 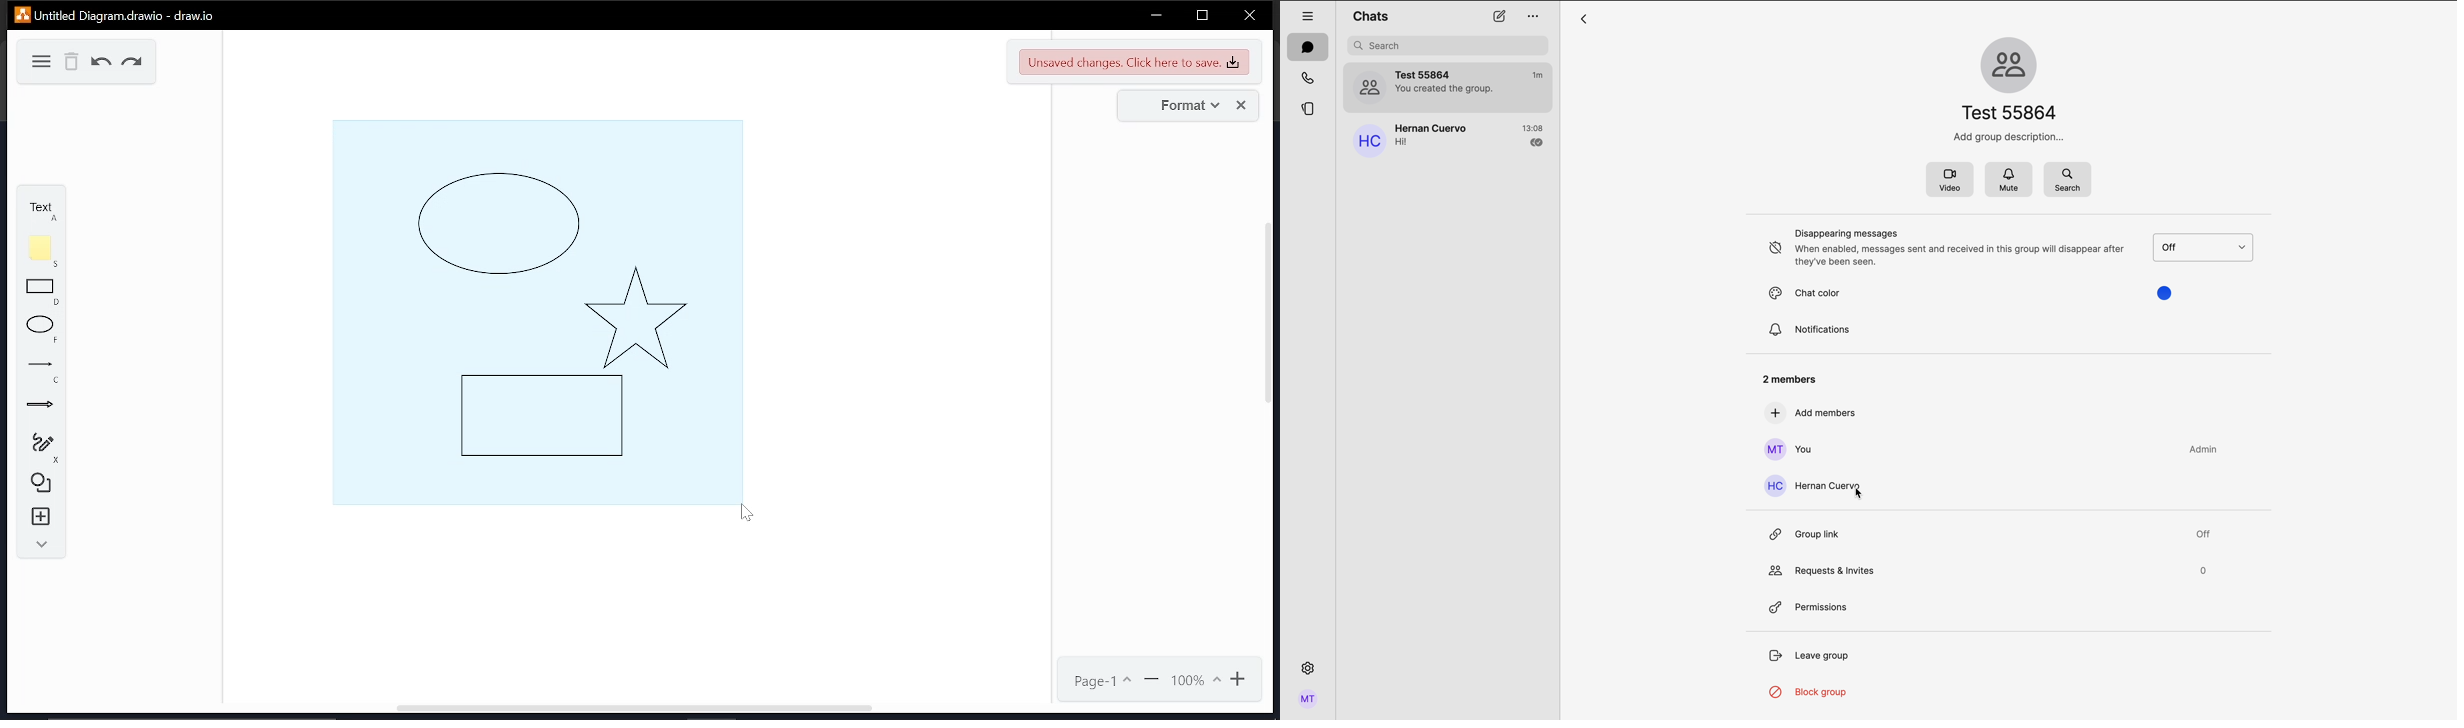 I want to click on click on Hernan Cuervo contact, so click(x=1822, y=487).